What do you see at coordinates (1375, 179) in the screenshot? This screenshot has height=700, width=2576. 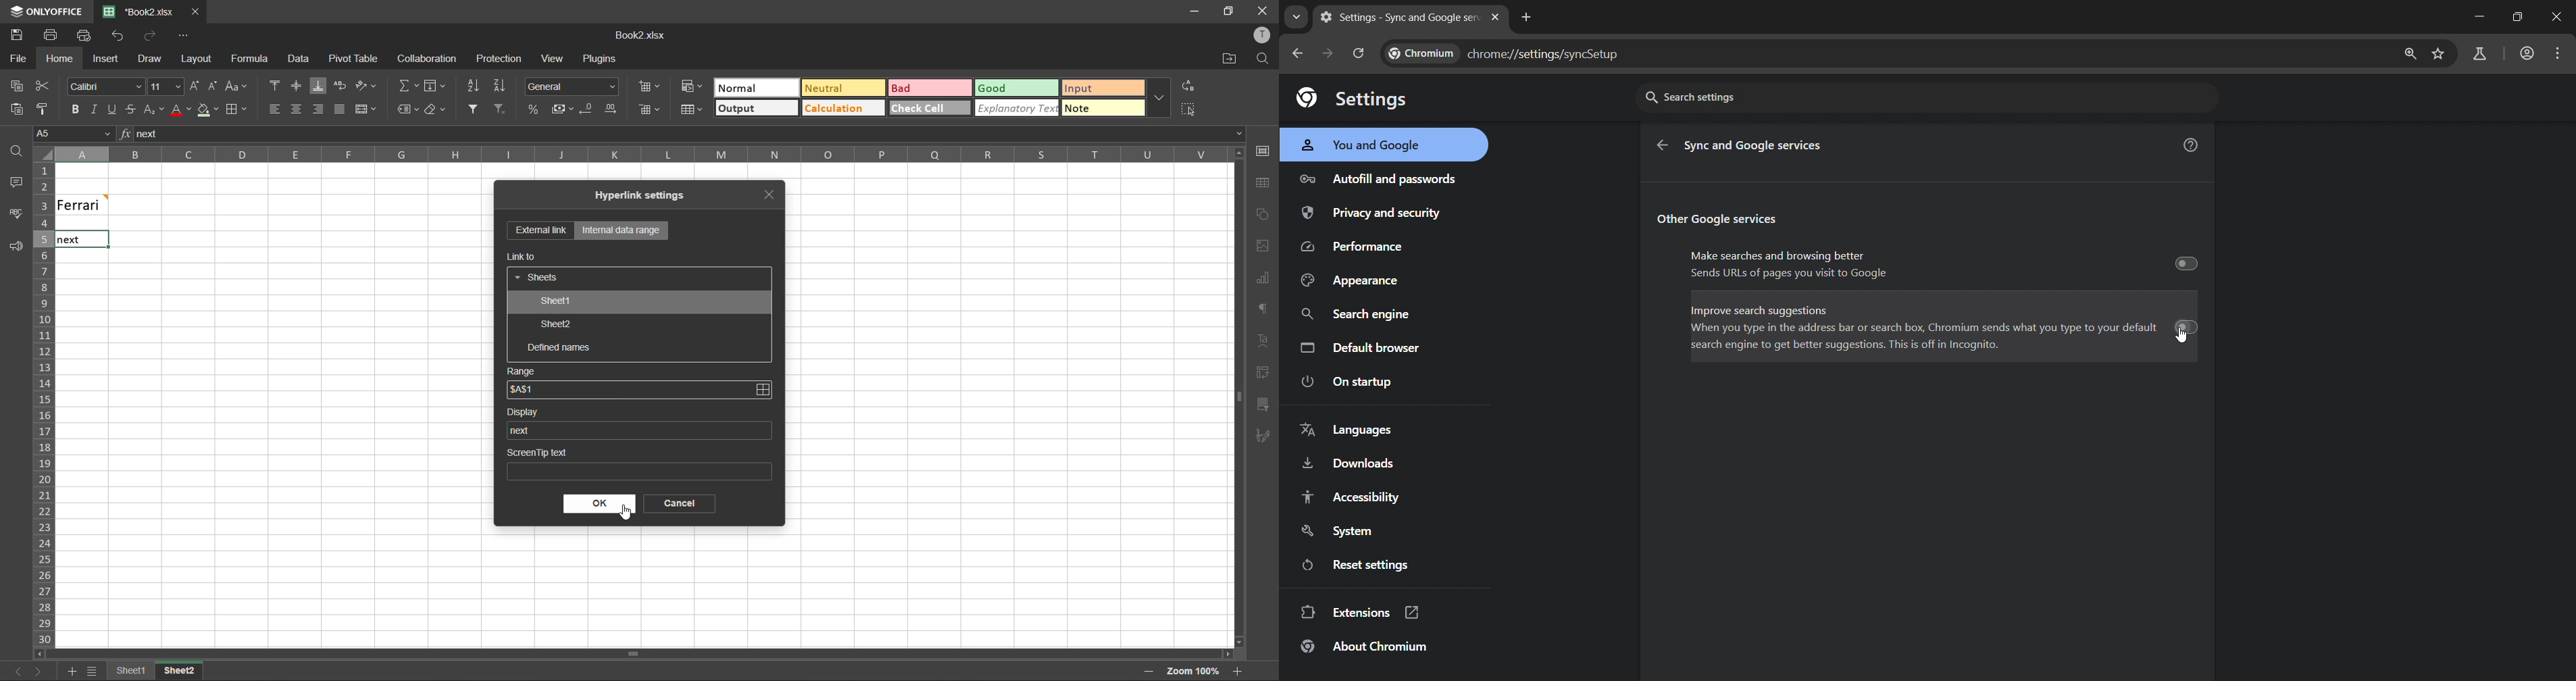 I see `autofill and passwords` at bounding box center [1375, 179].